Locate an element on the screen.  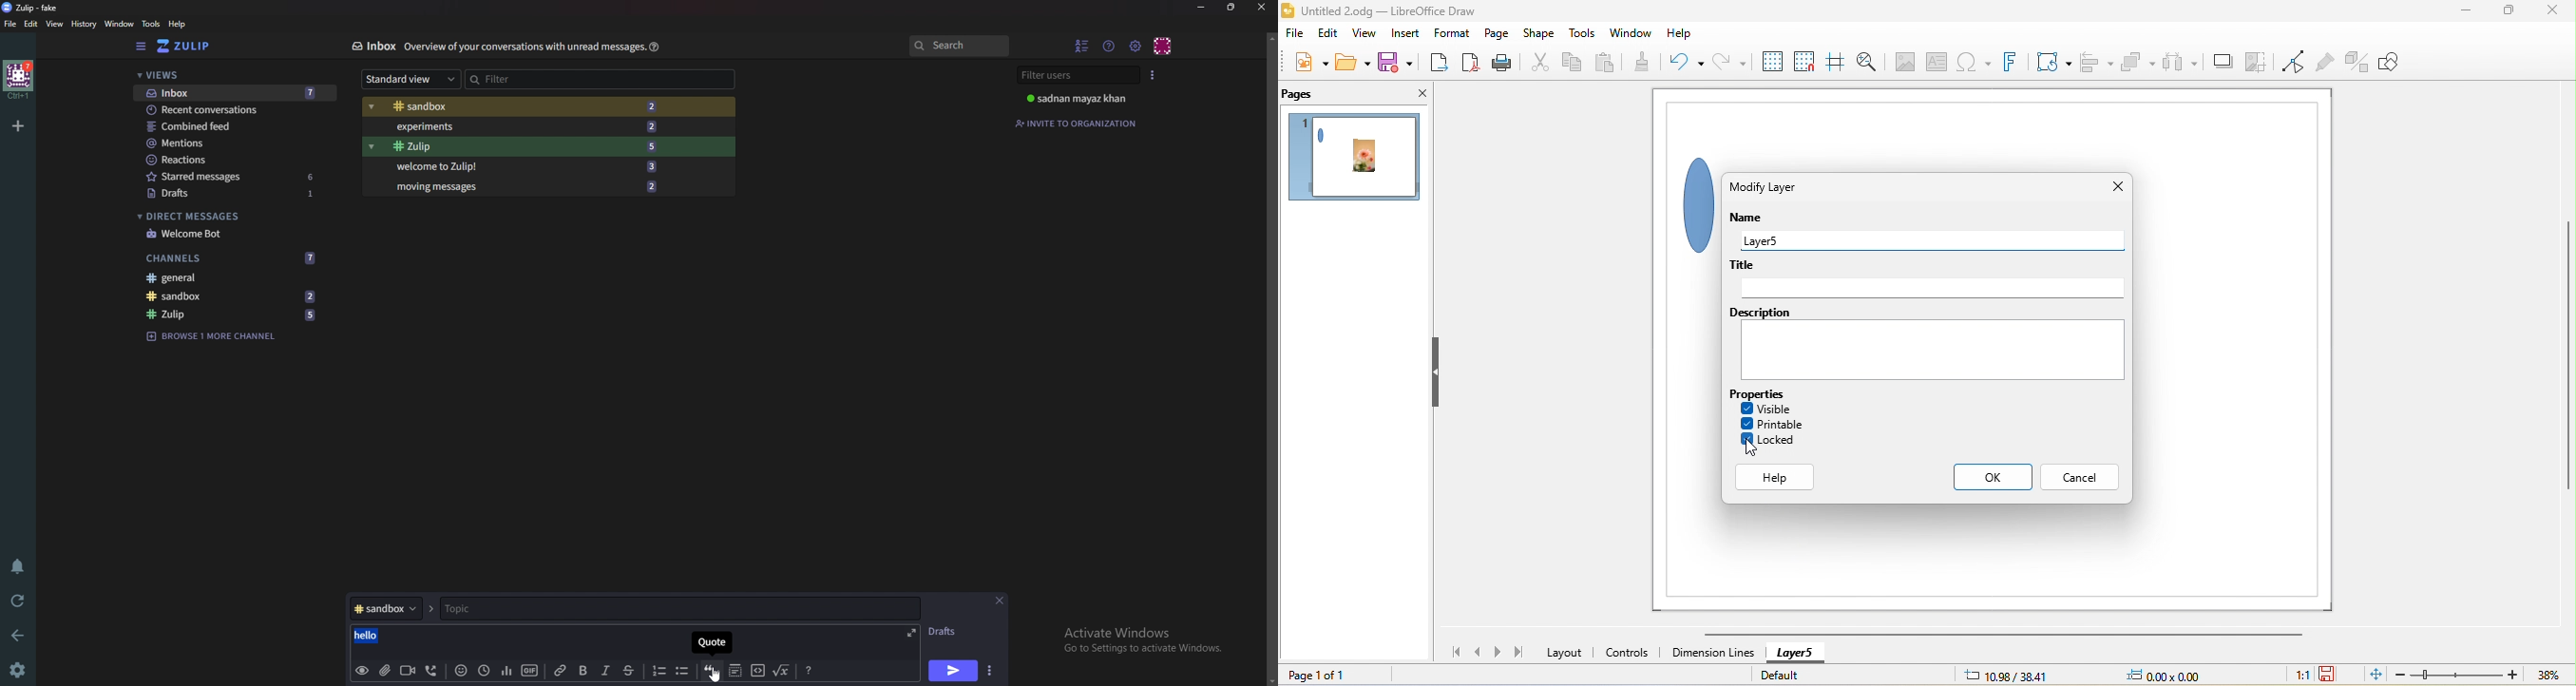
send options is located at coordinates (993, 671).